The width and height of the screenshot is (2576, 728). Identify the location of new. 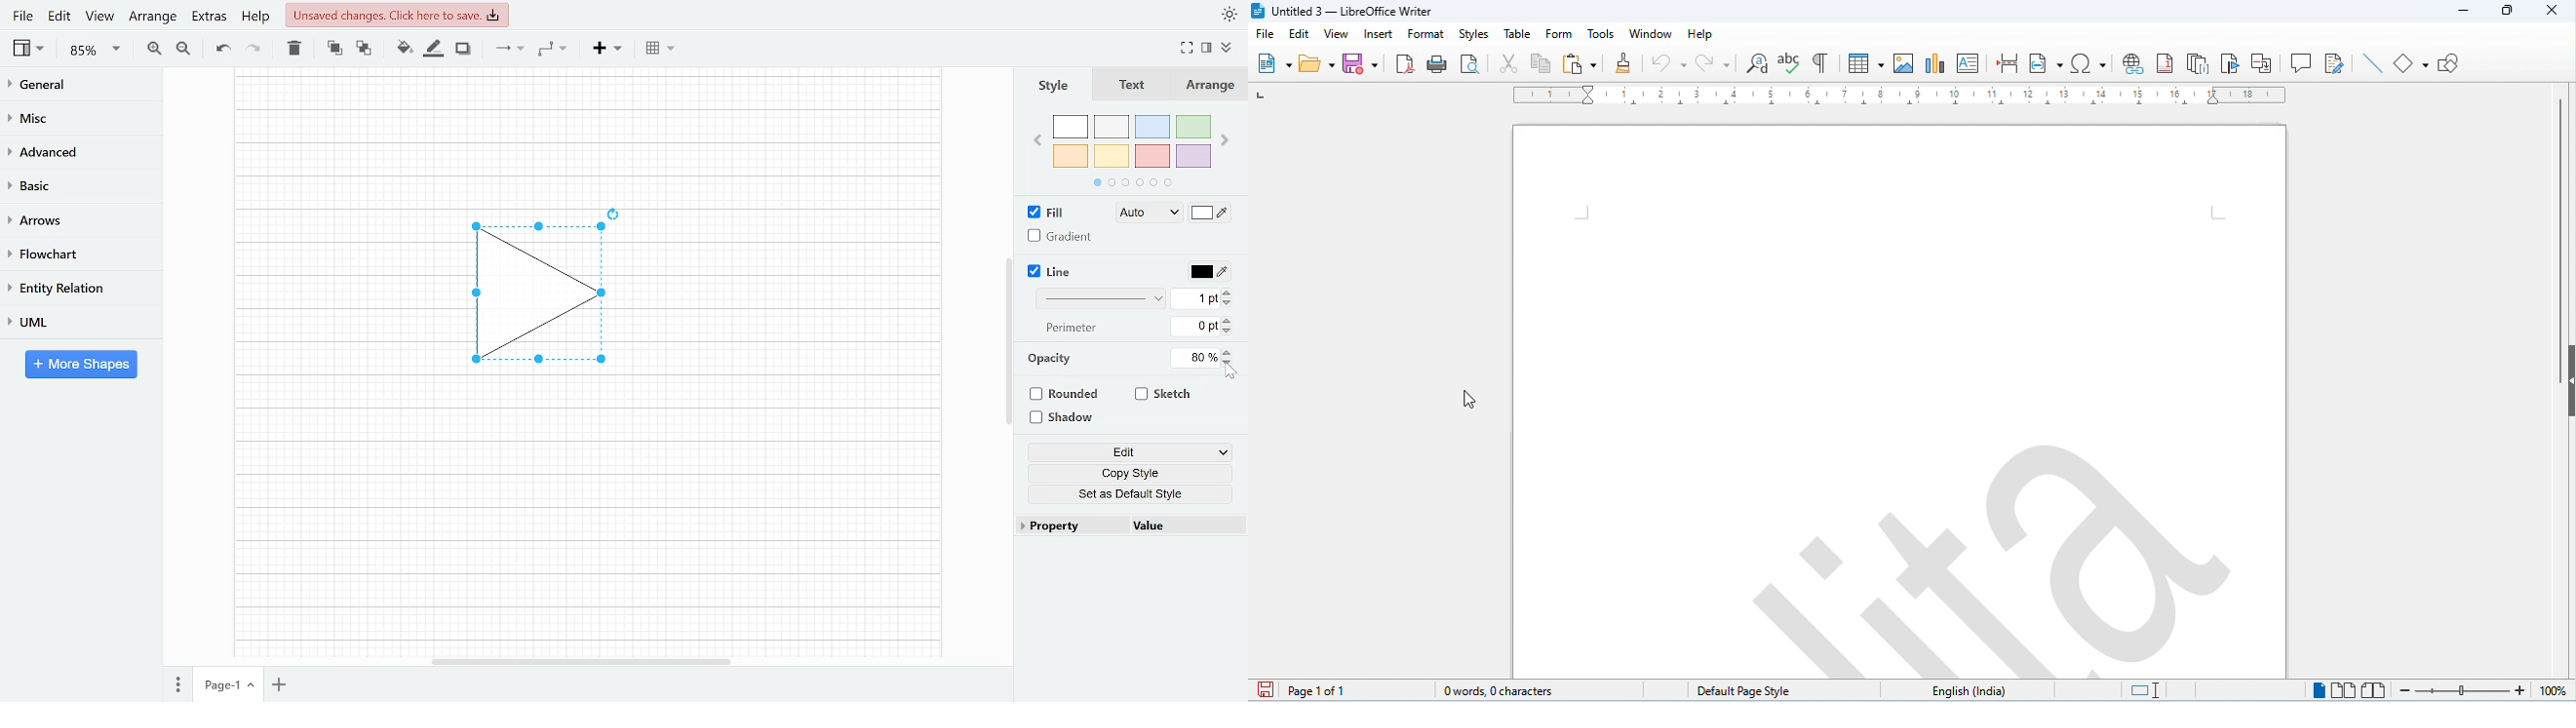
(1273, 63).